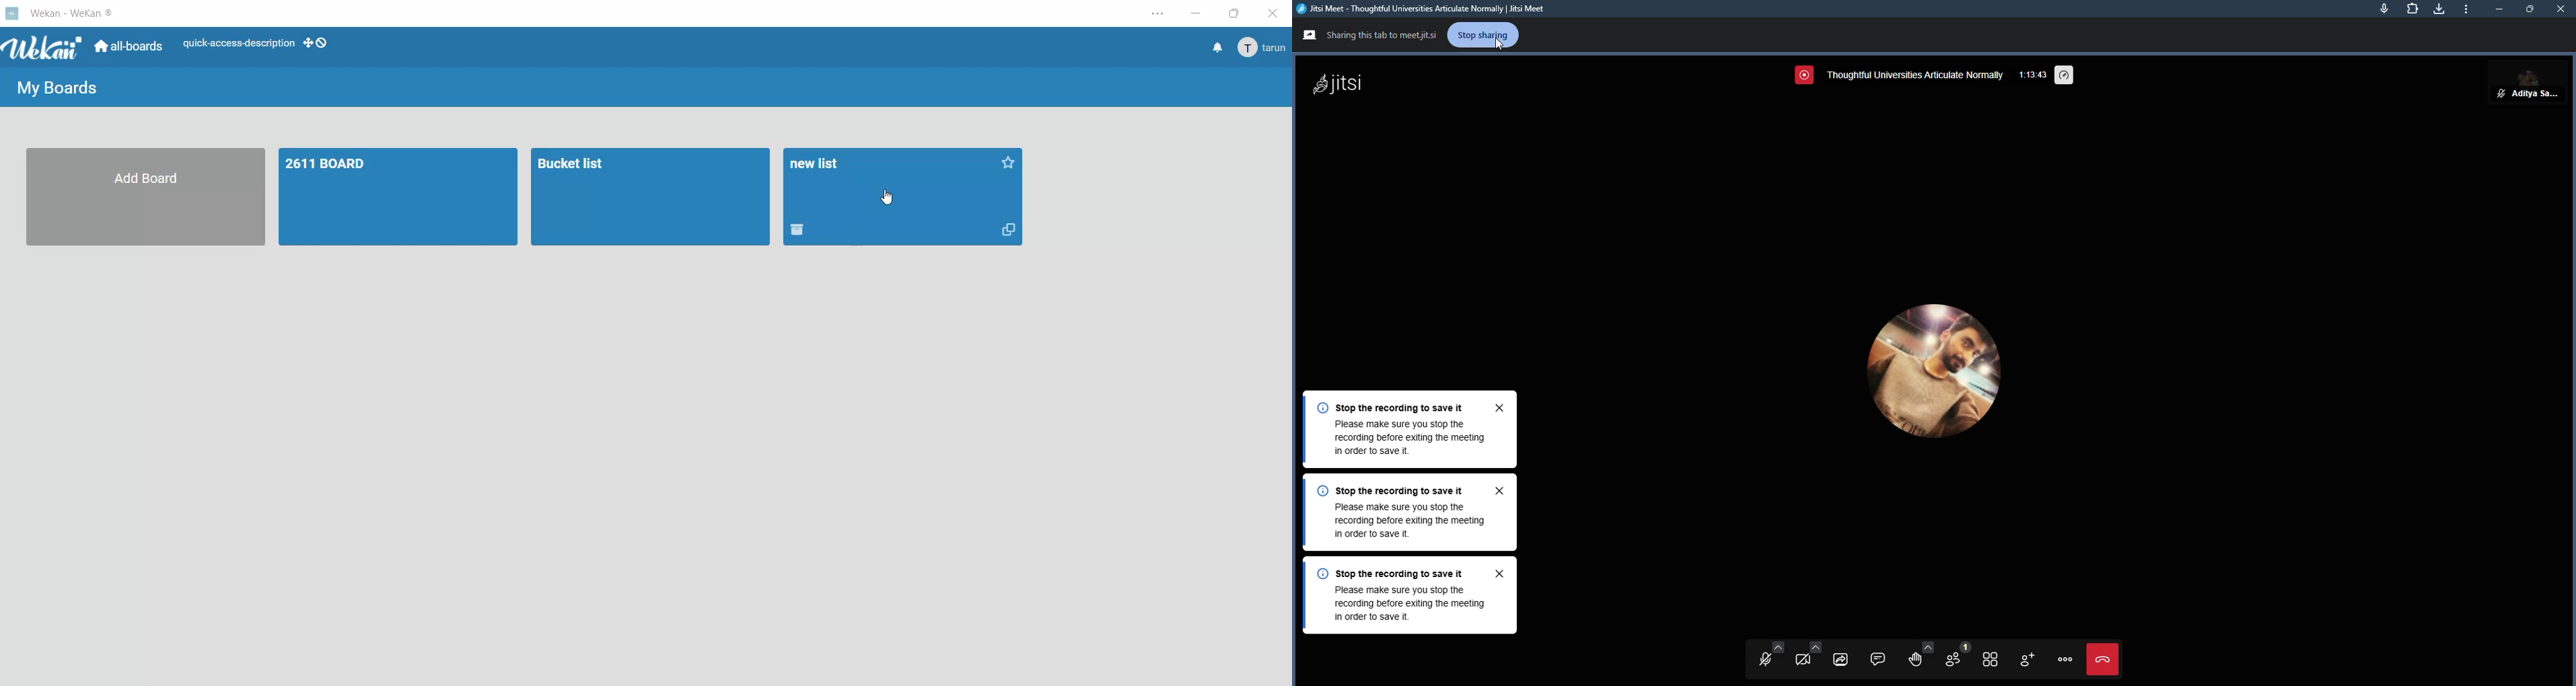  I want to click on 1:13:43, so click(2033, 74).